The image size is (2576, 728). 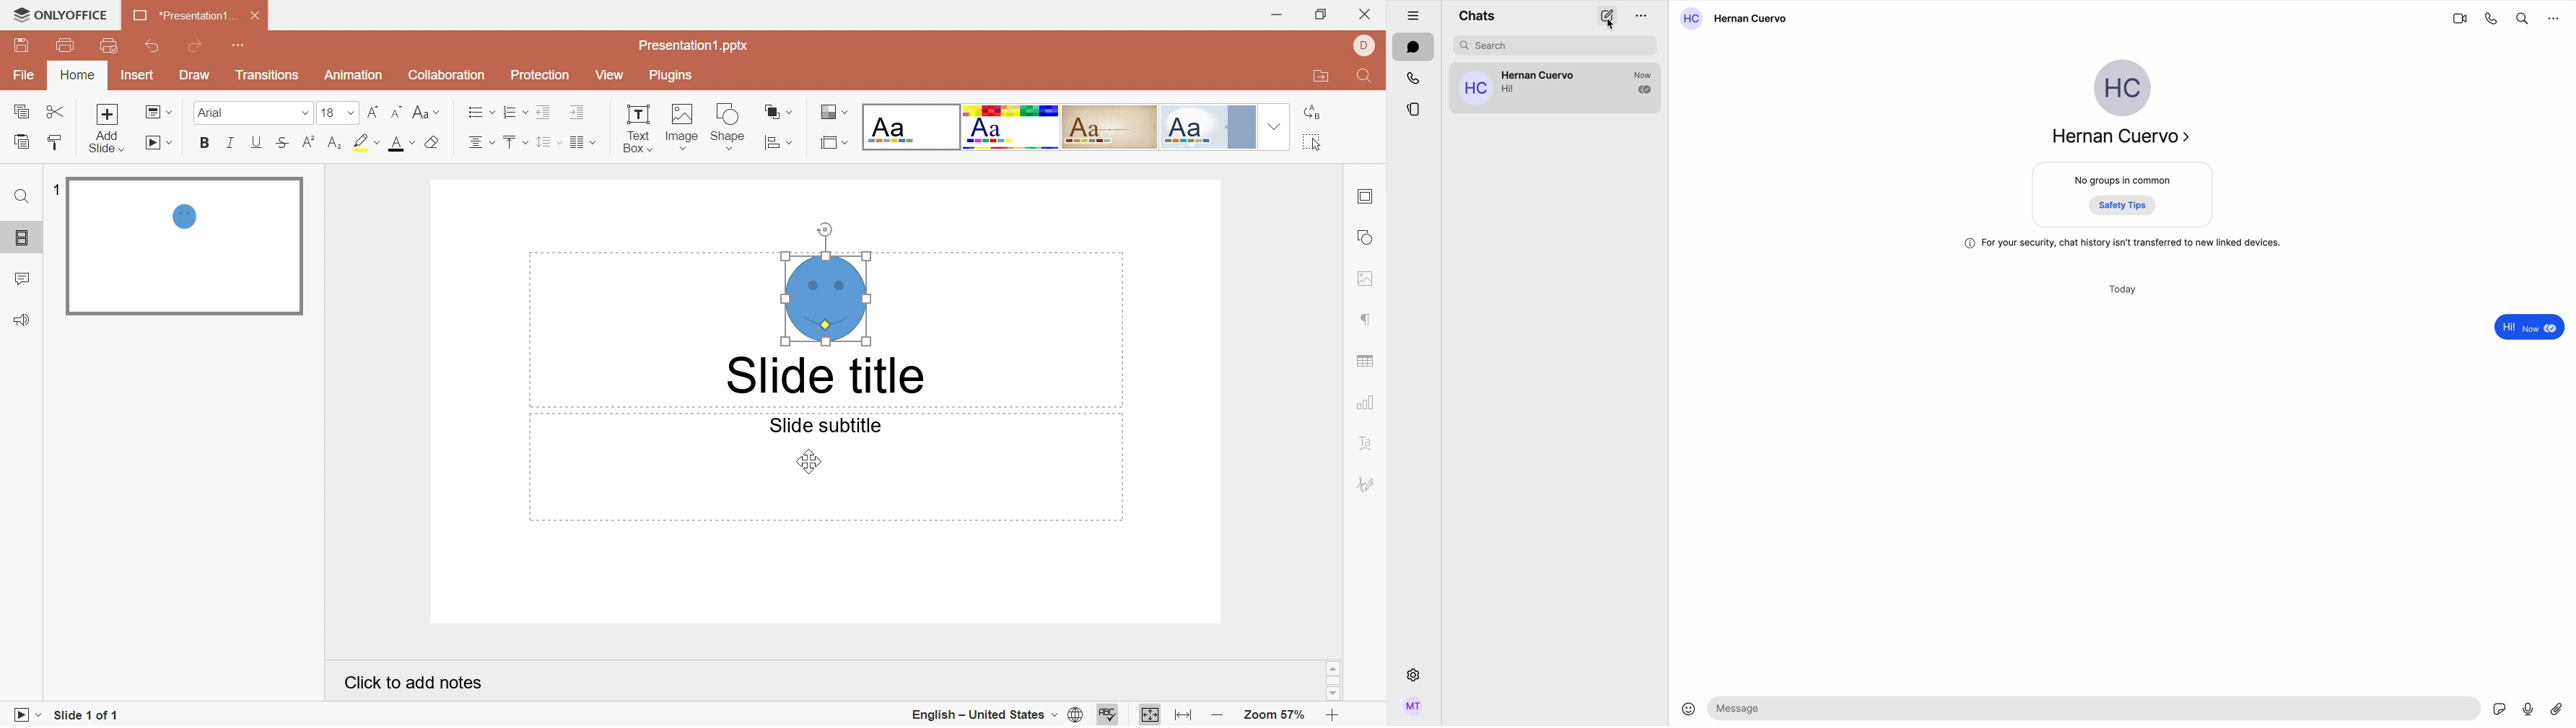 I want to click on Drop Down, so click(x=304, y=115).